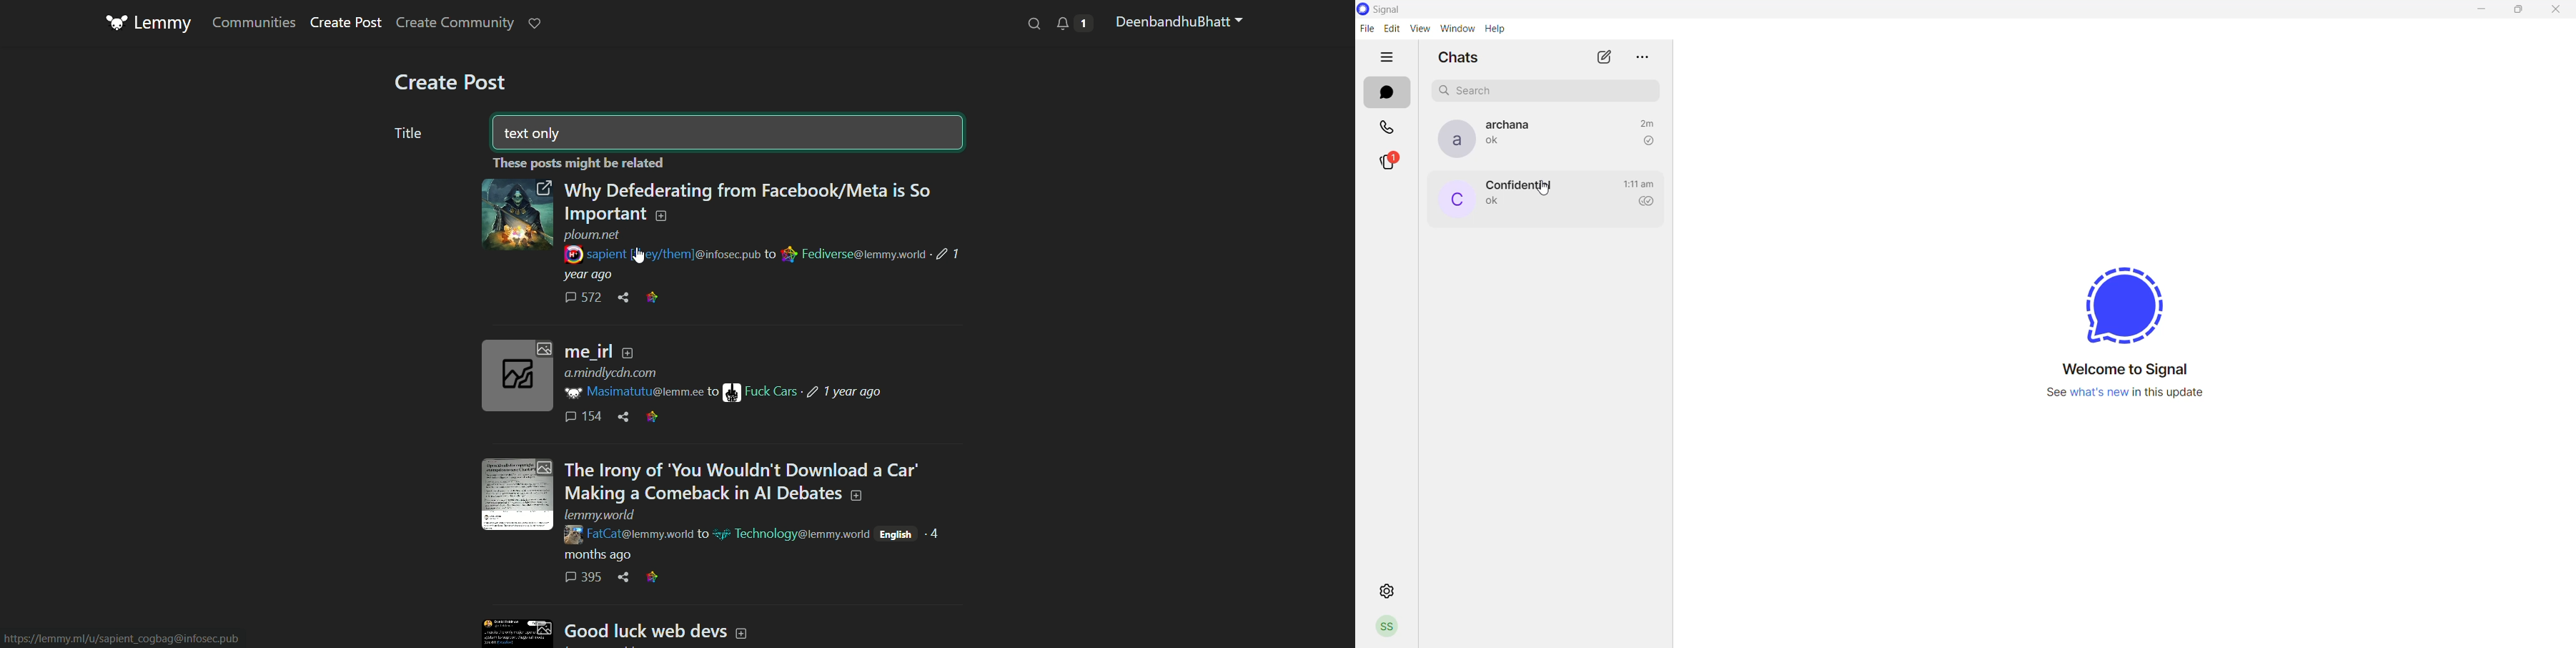  What do you see at coordinates (347, 24) in the screenshot?
I see `create post` at bounding box center [347, 24].